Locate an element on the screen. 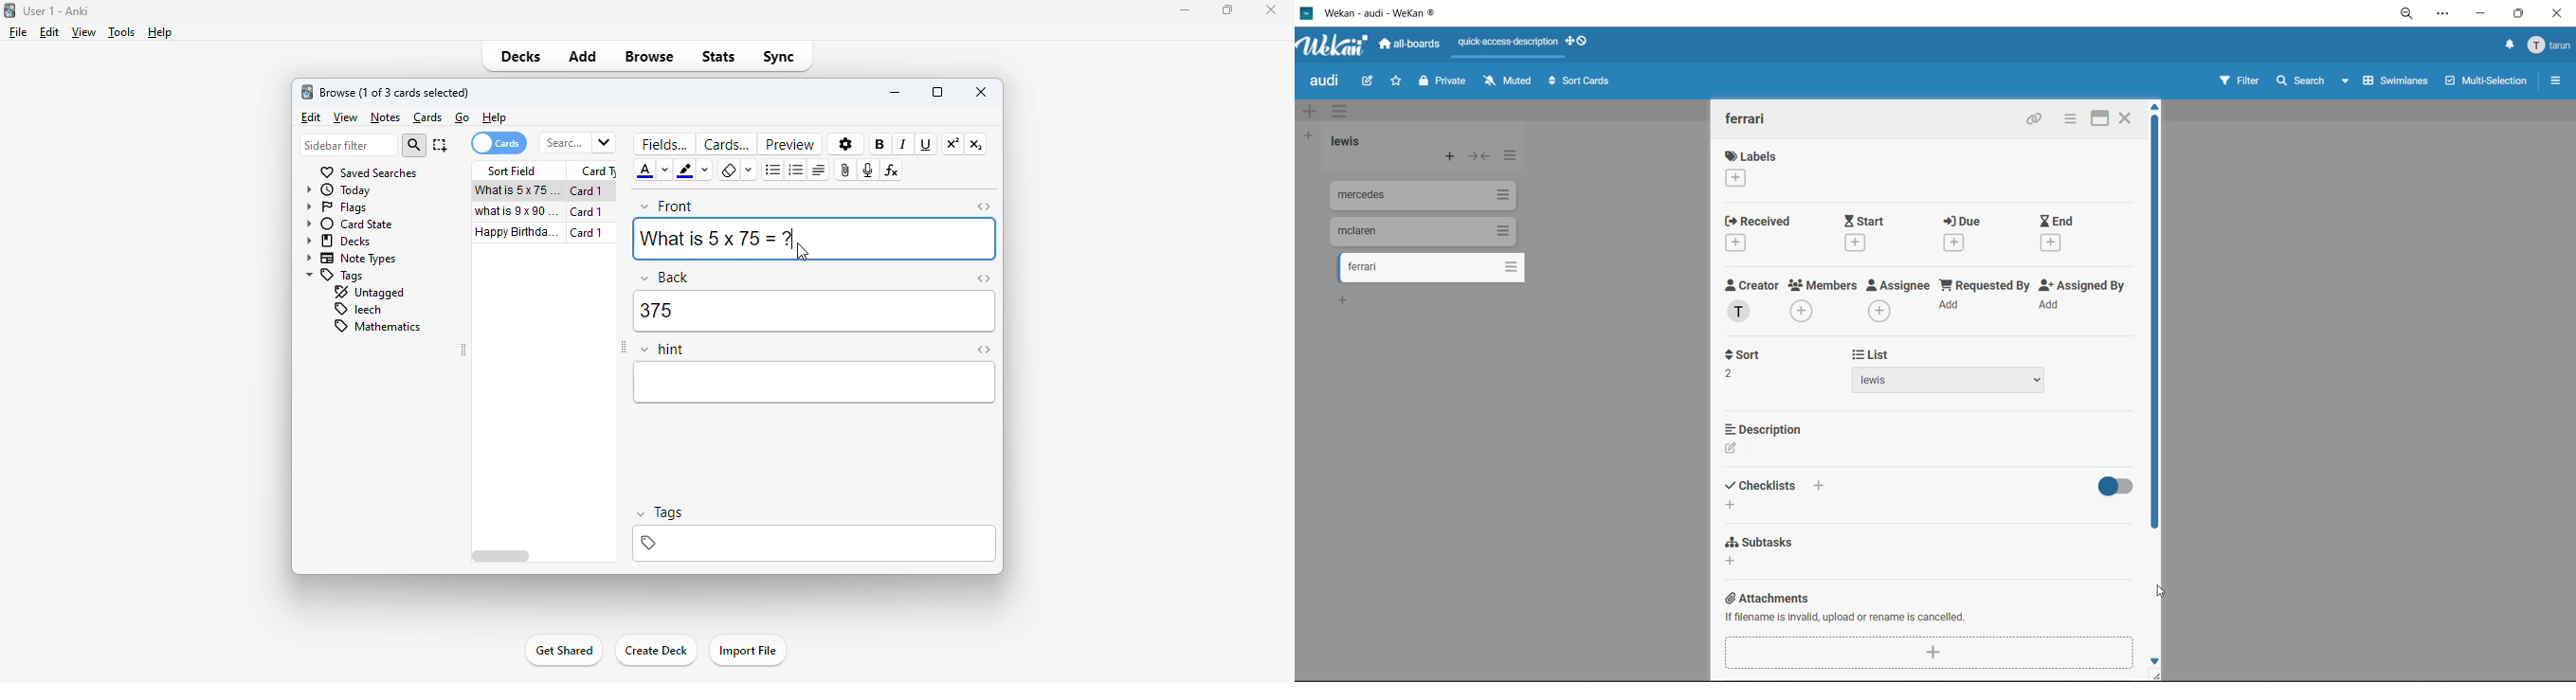 The width and height of the screenshot is (2576, 700). go is located at coordinates (462, 117).